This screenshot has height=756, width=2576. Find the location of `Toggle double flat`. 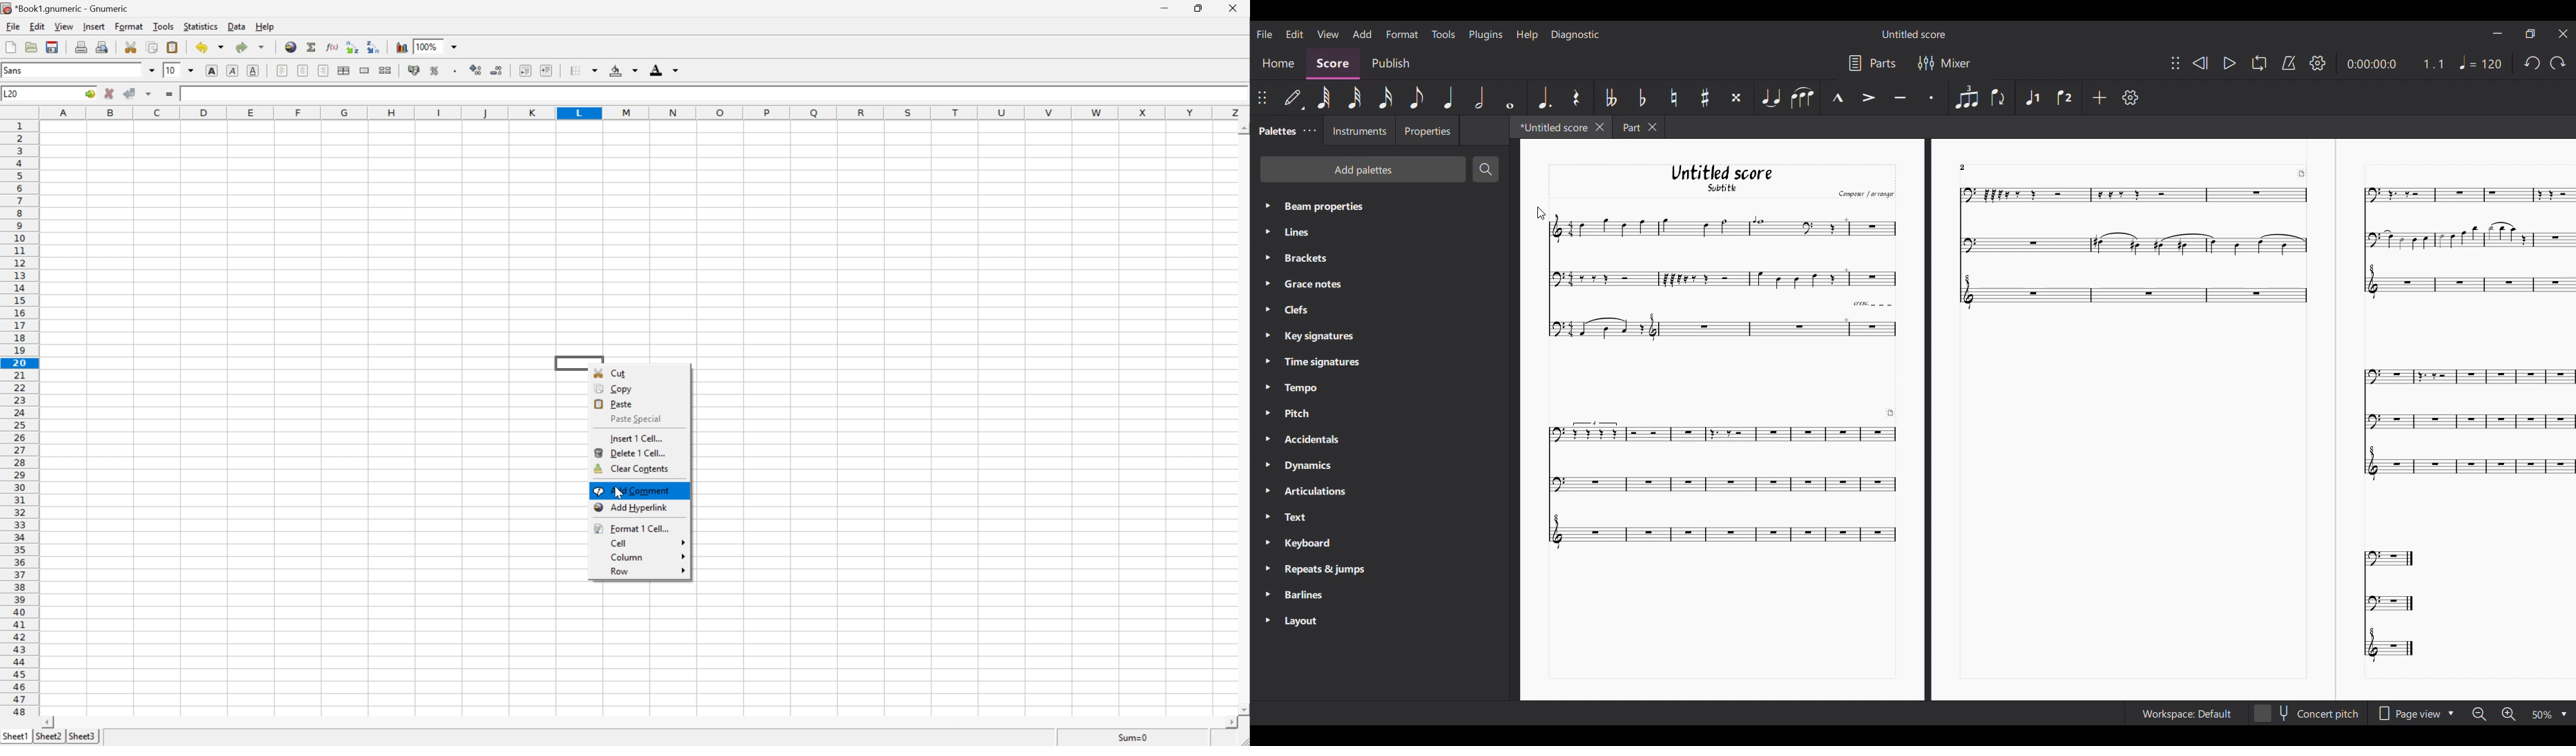

Toggle double flat is located at coordinates (1611, 97).